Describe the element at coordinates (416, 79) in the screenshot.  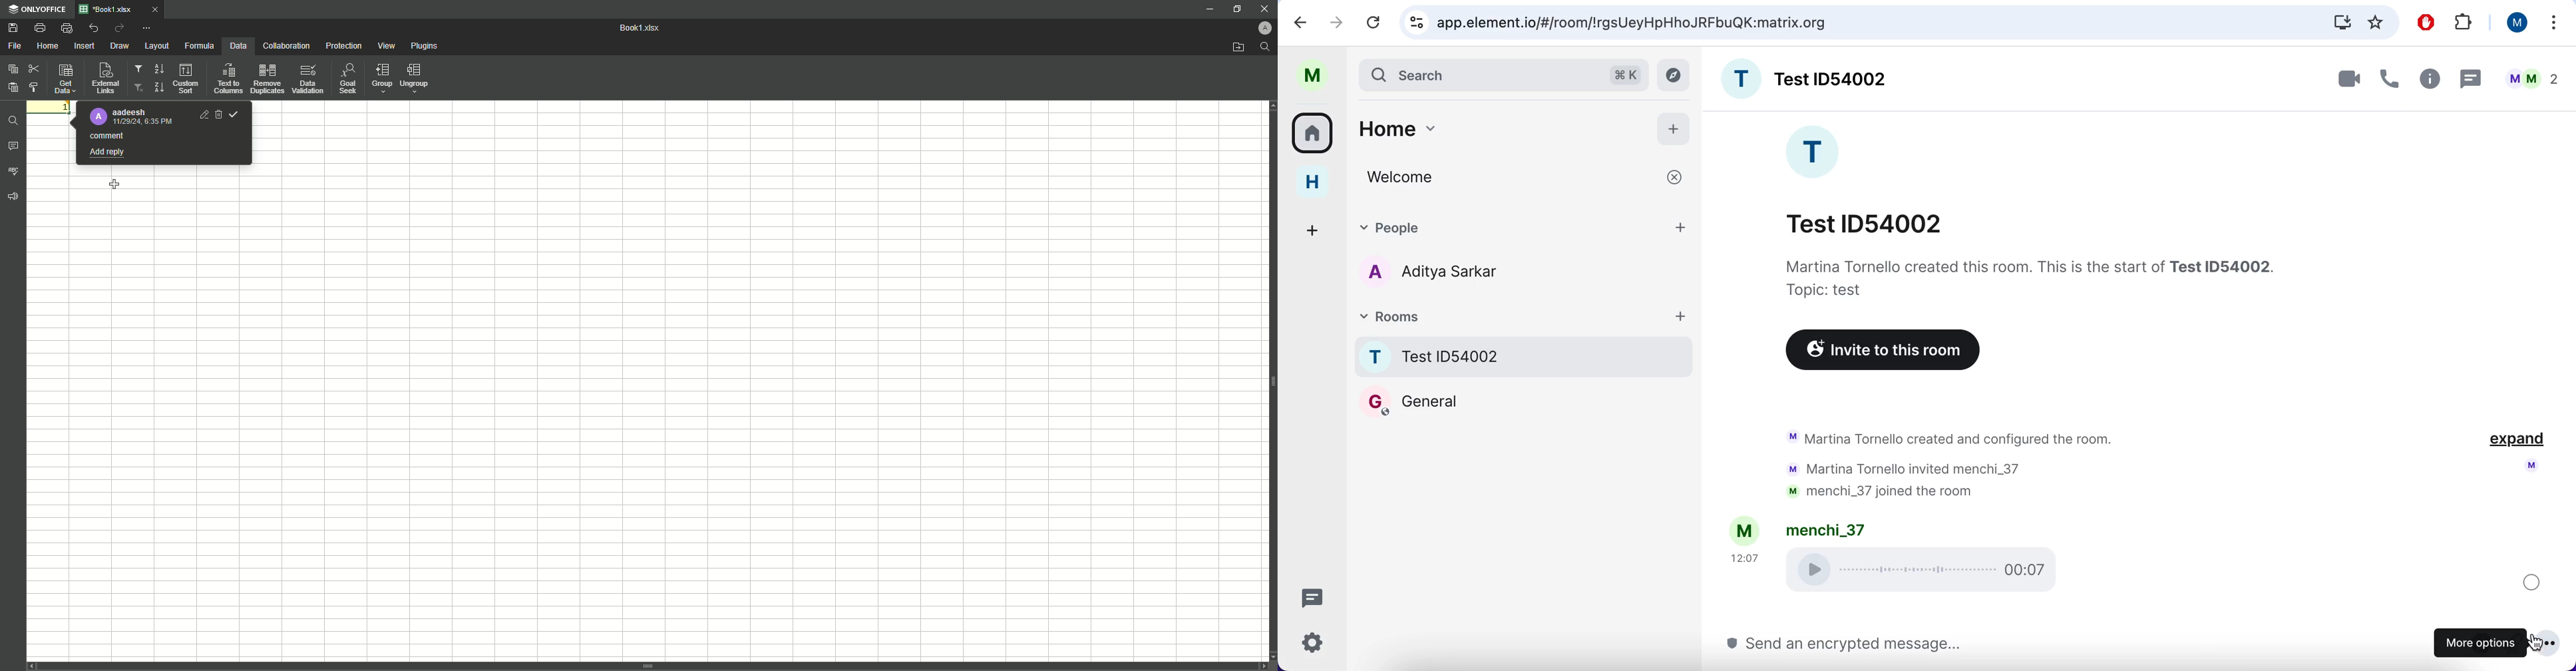
I see `` at that location.